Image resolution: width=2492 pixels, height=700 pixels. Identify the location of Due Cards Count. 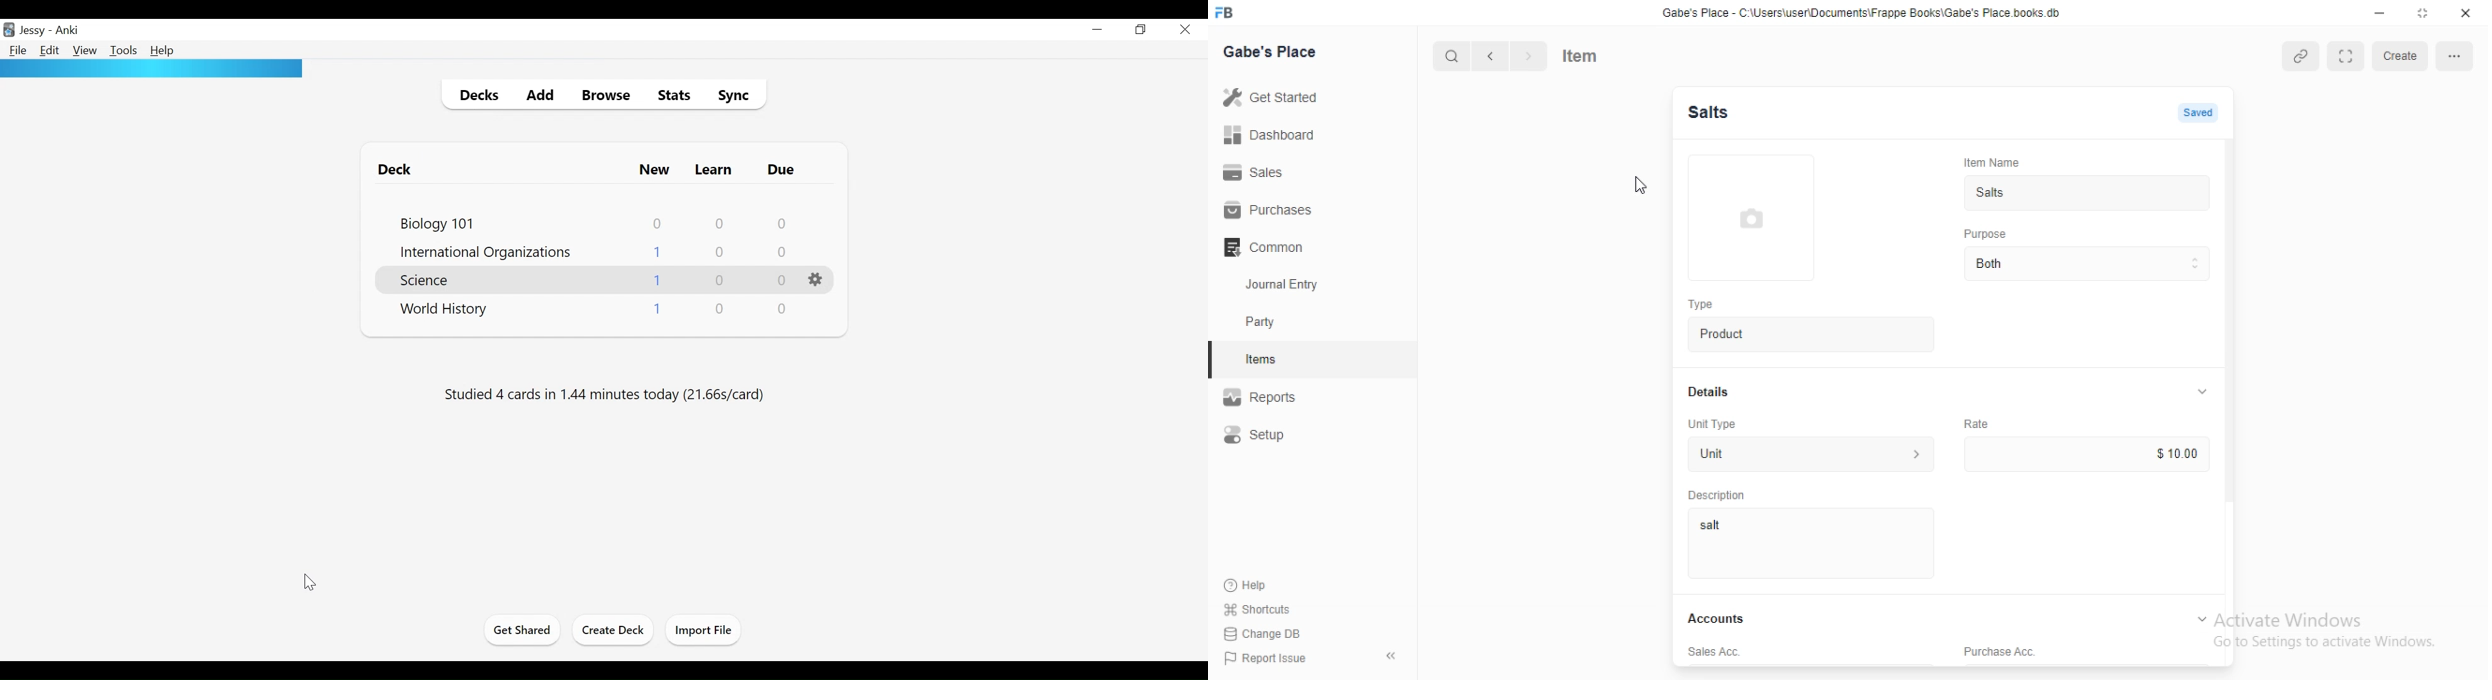
(781, 280).